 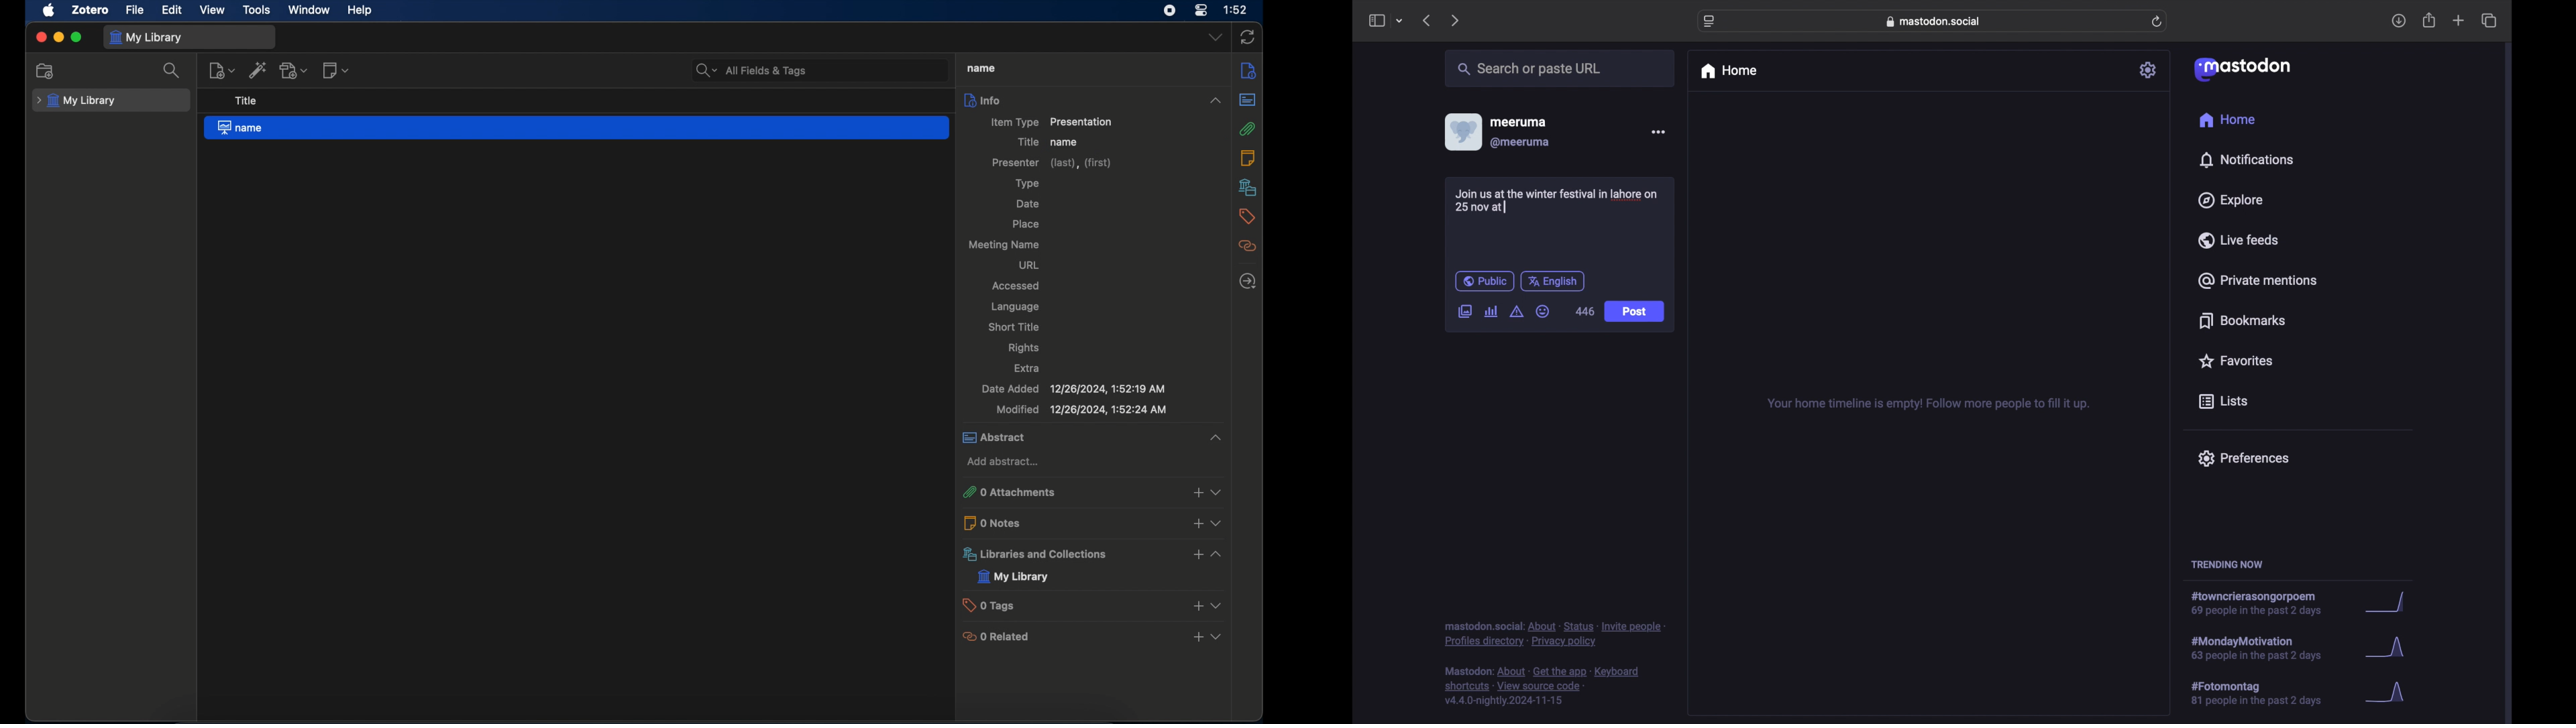 What do you see at coordinates (1518, 121) in the screenshot?
I see `meeruma` at bounding box center [1518, 121].